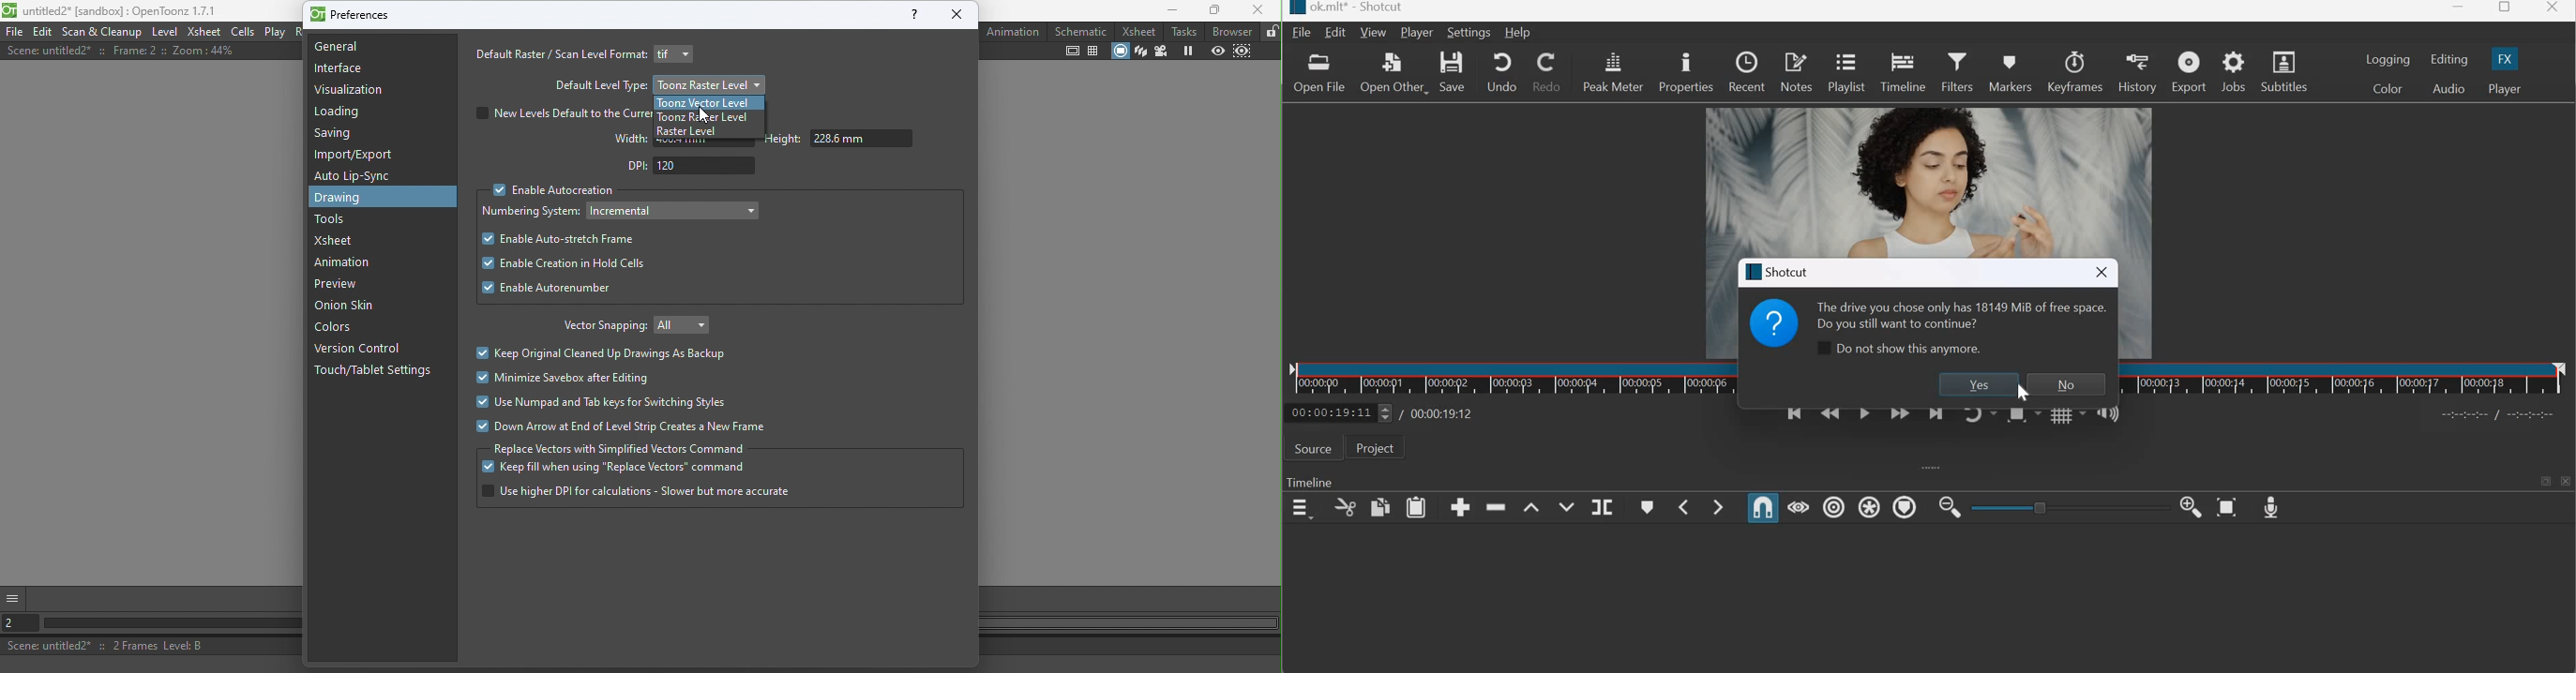 This screenshot has height=700, width=2576. I want to click on Preferences, so click(353, 13).